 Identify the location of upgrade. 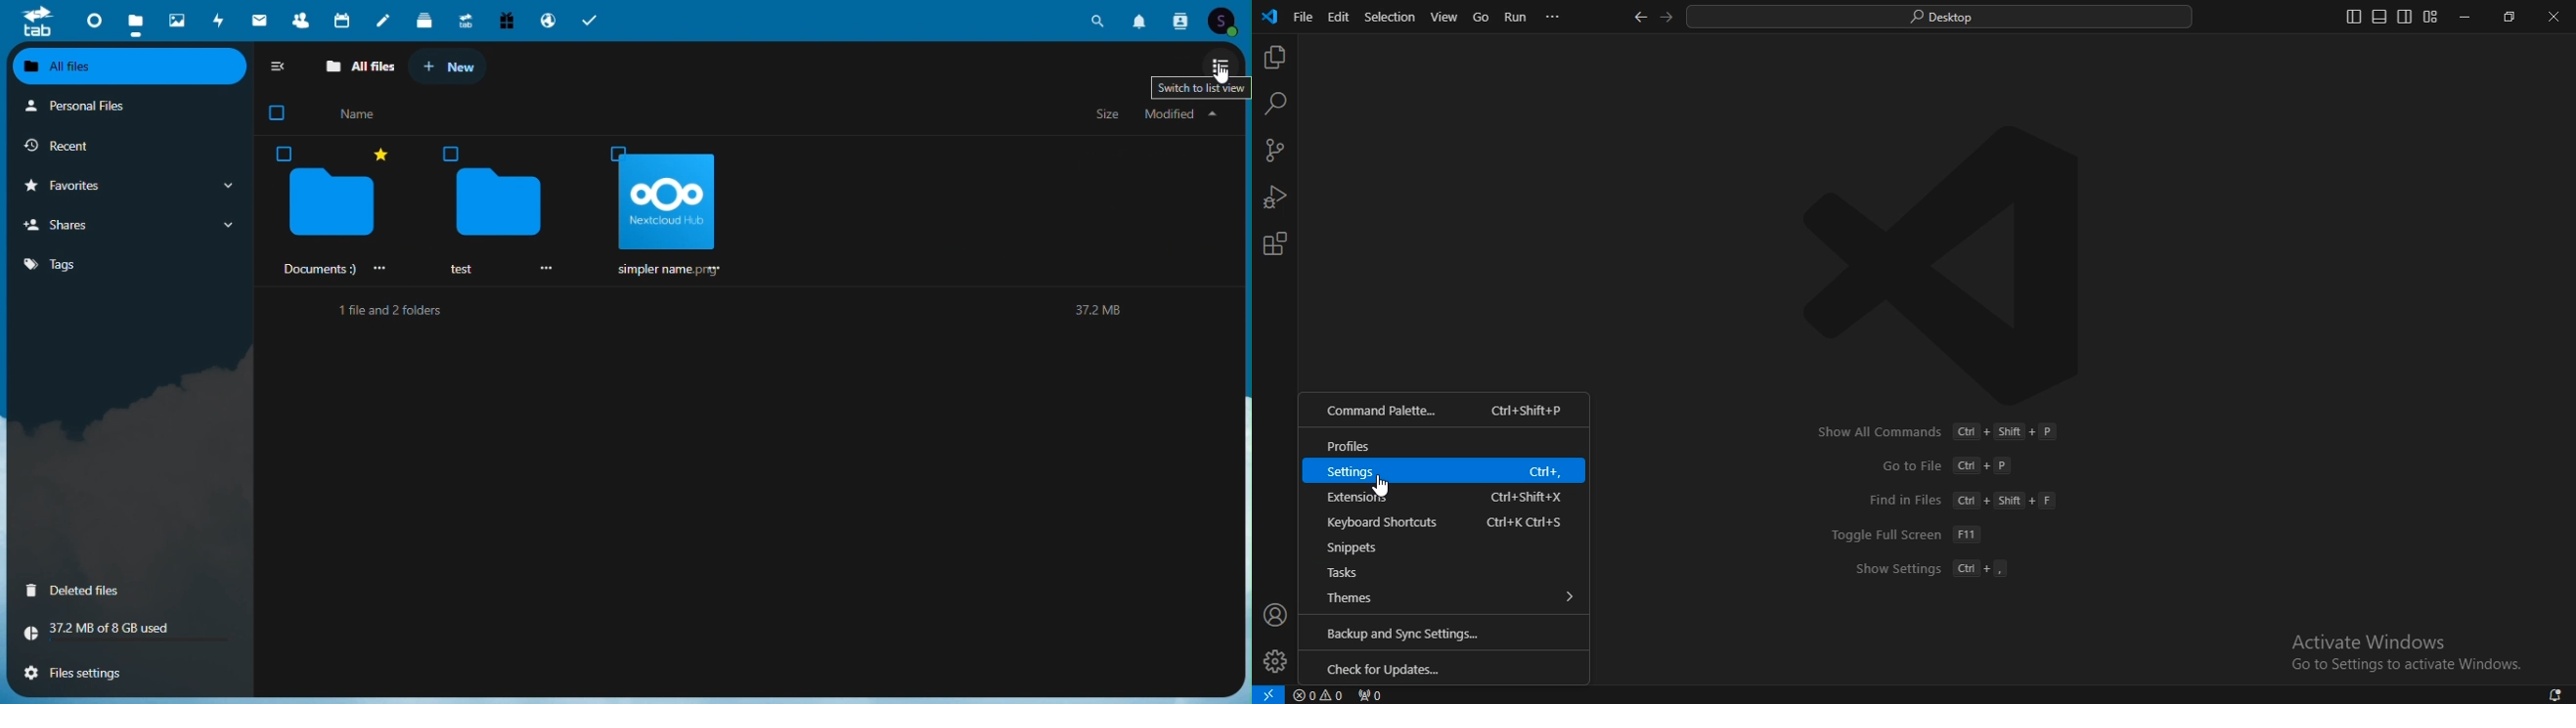
(465, 19).